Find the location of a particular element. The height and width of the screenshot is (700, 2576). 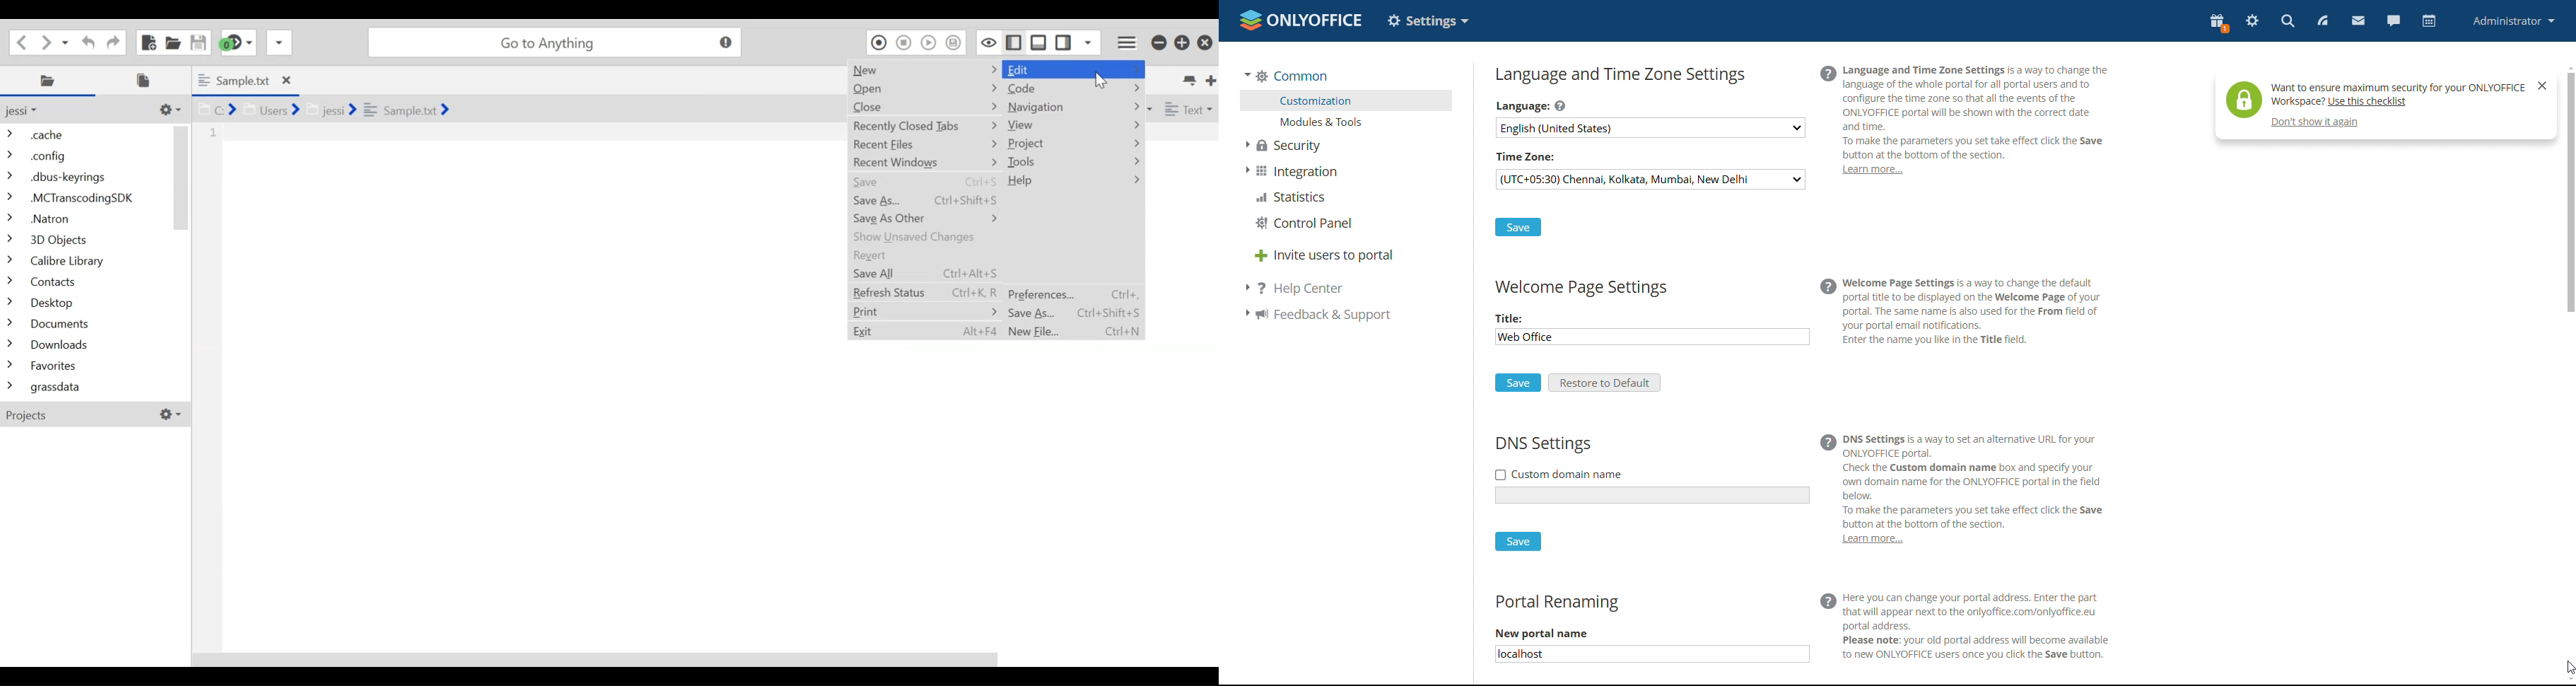

statistica is located at coordinates (1292, 197).